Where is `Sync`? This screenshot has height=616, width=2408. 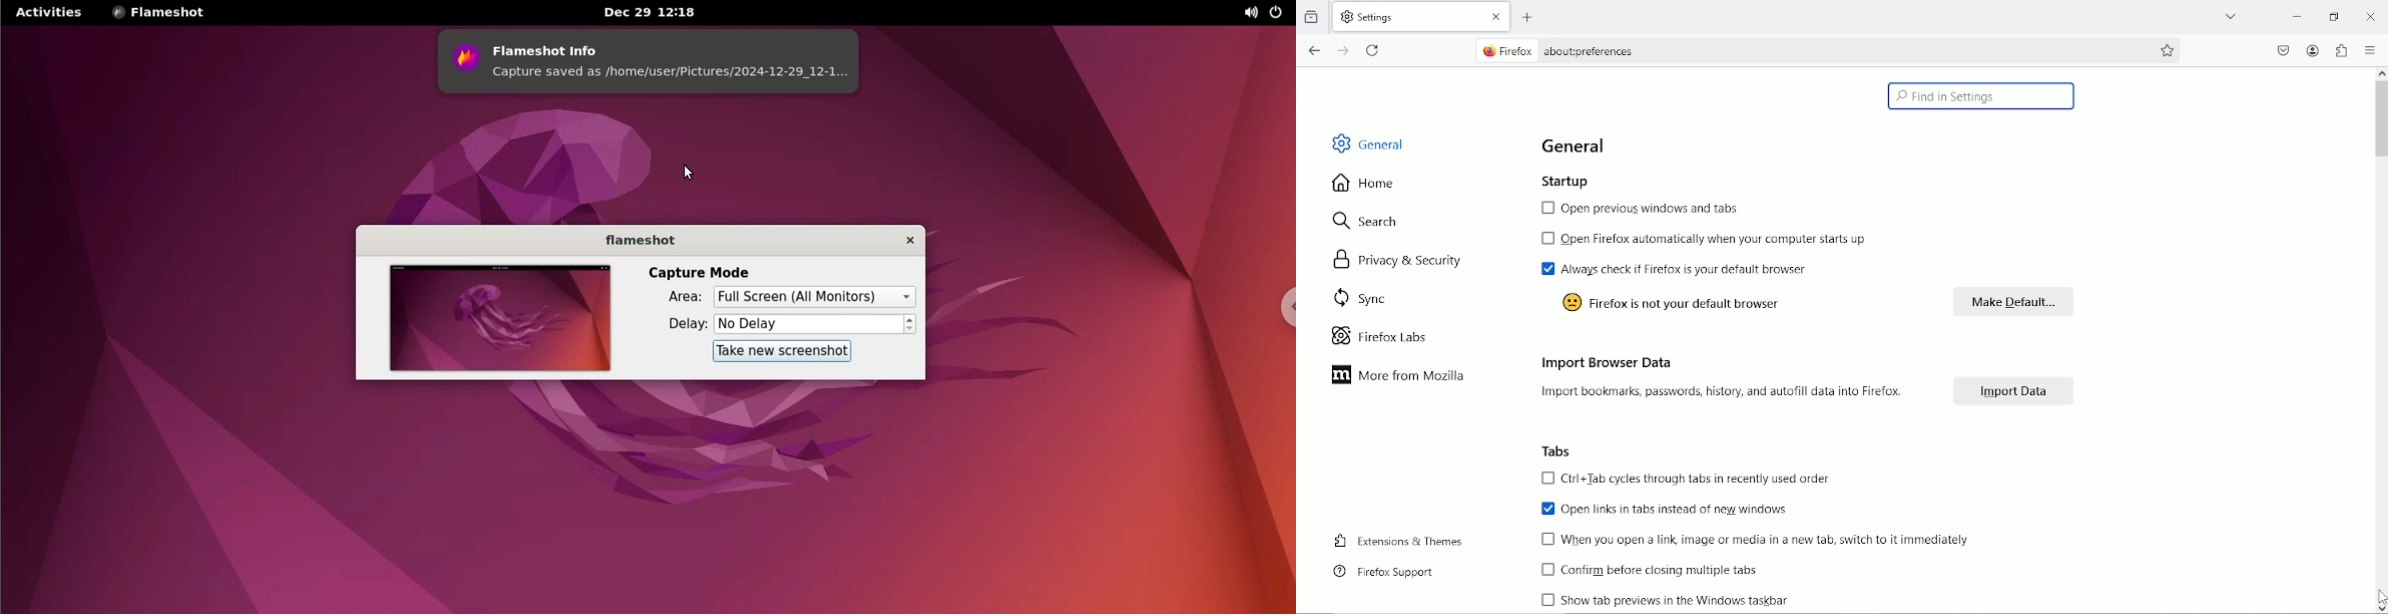 Sync is located at coordinates (1362, 298).